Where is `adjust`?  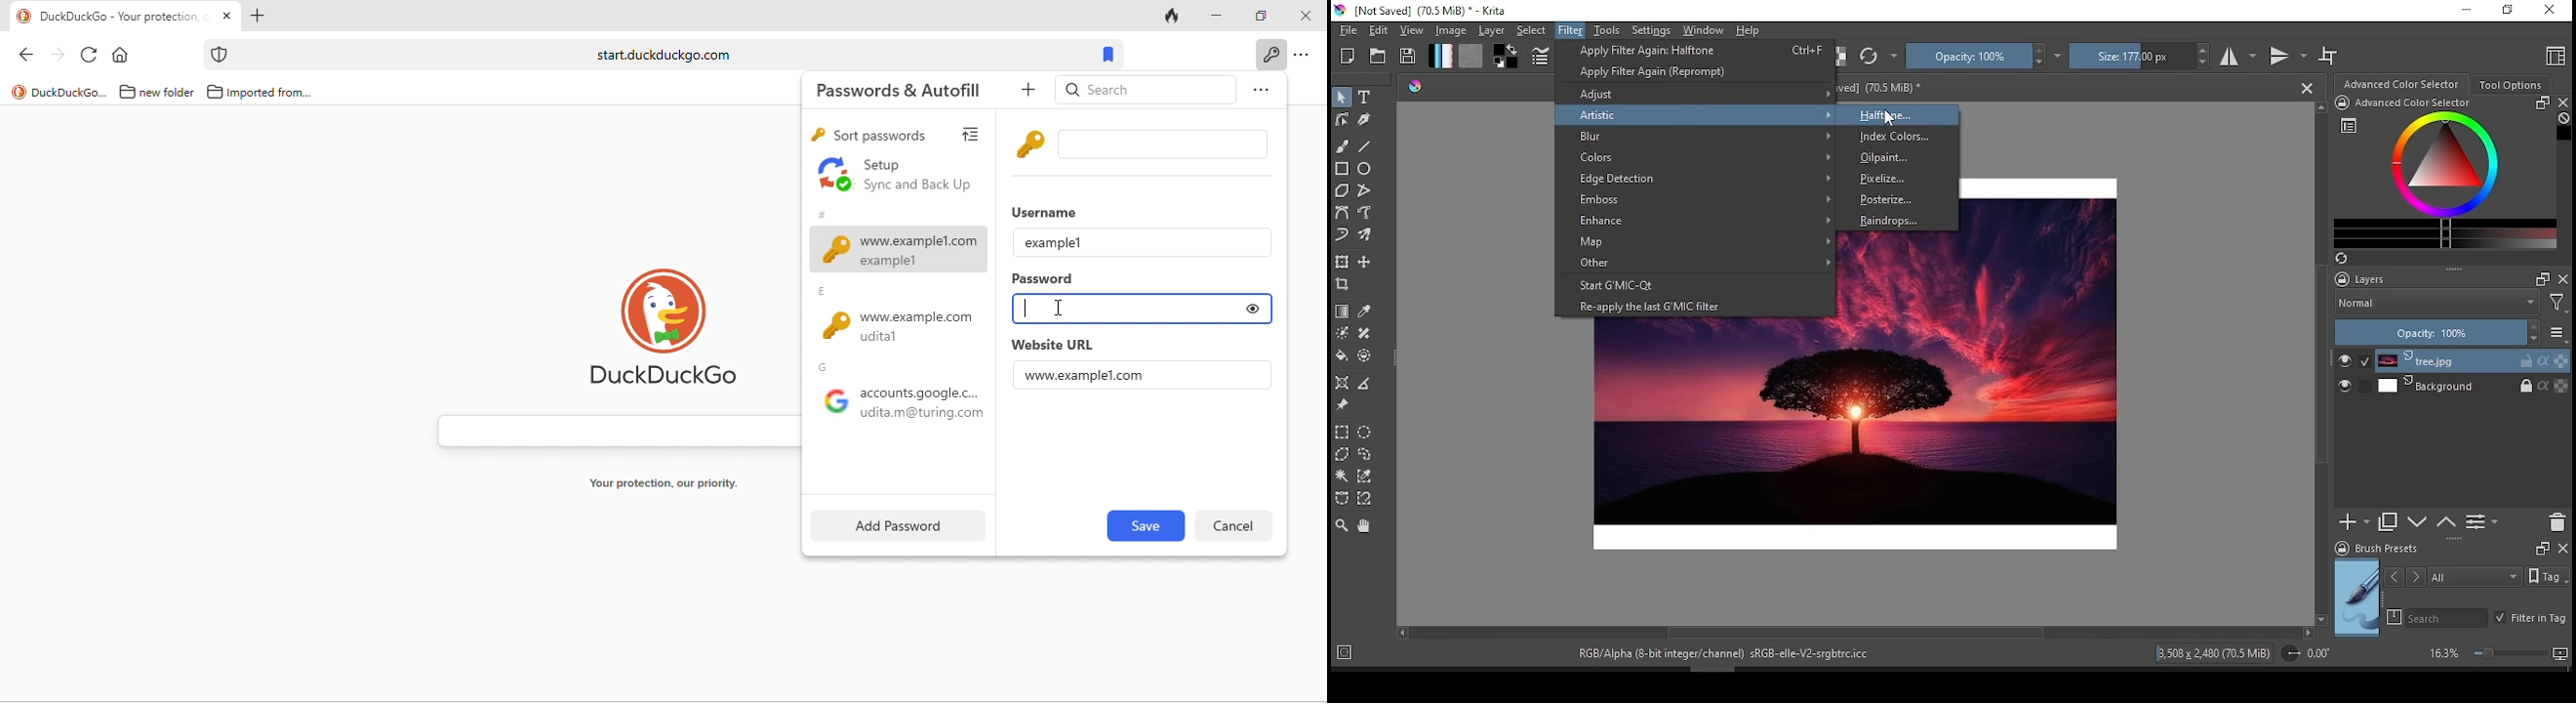
adjust is located at coordinates (1697, 94).